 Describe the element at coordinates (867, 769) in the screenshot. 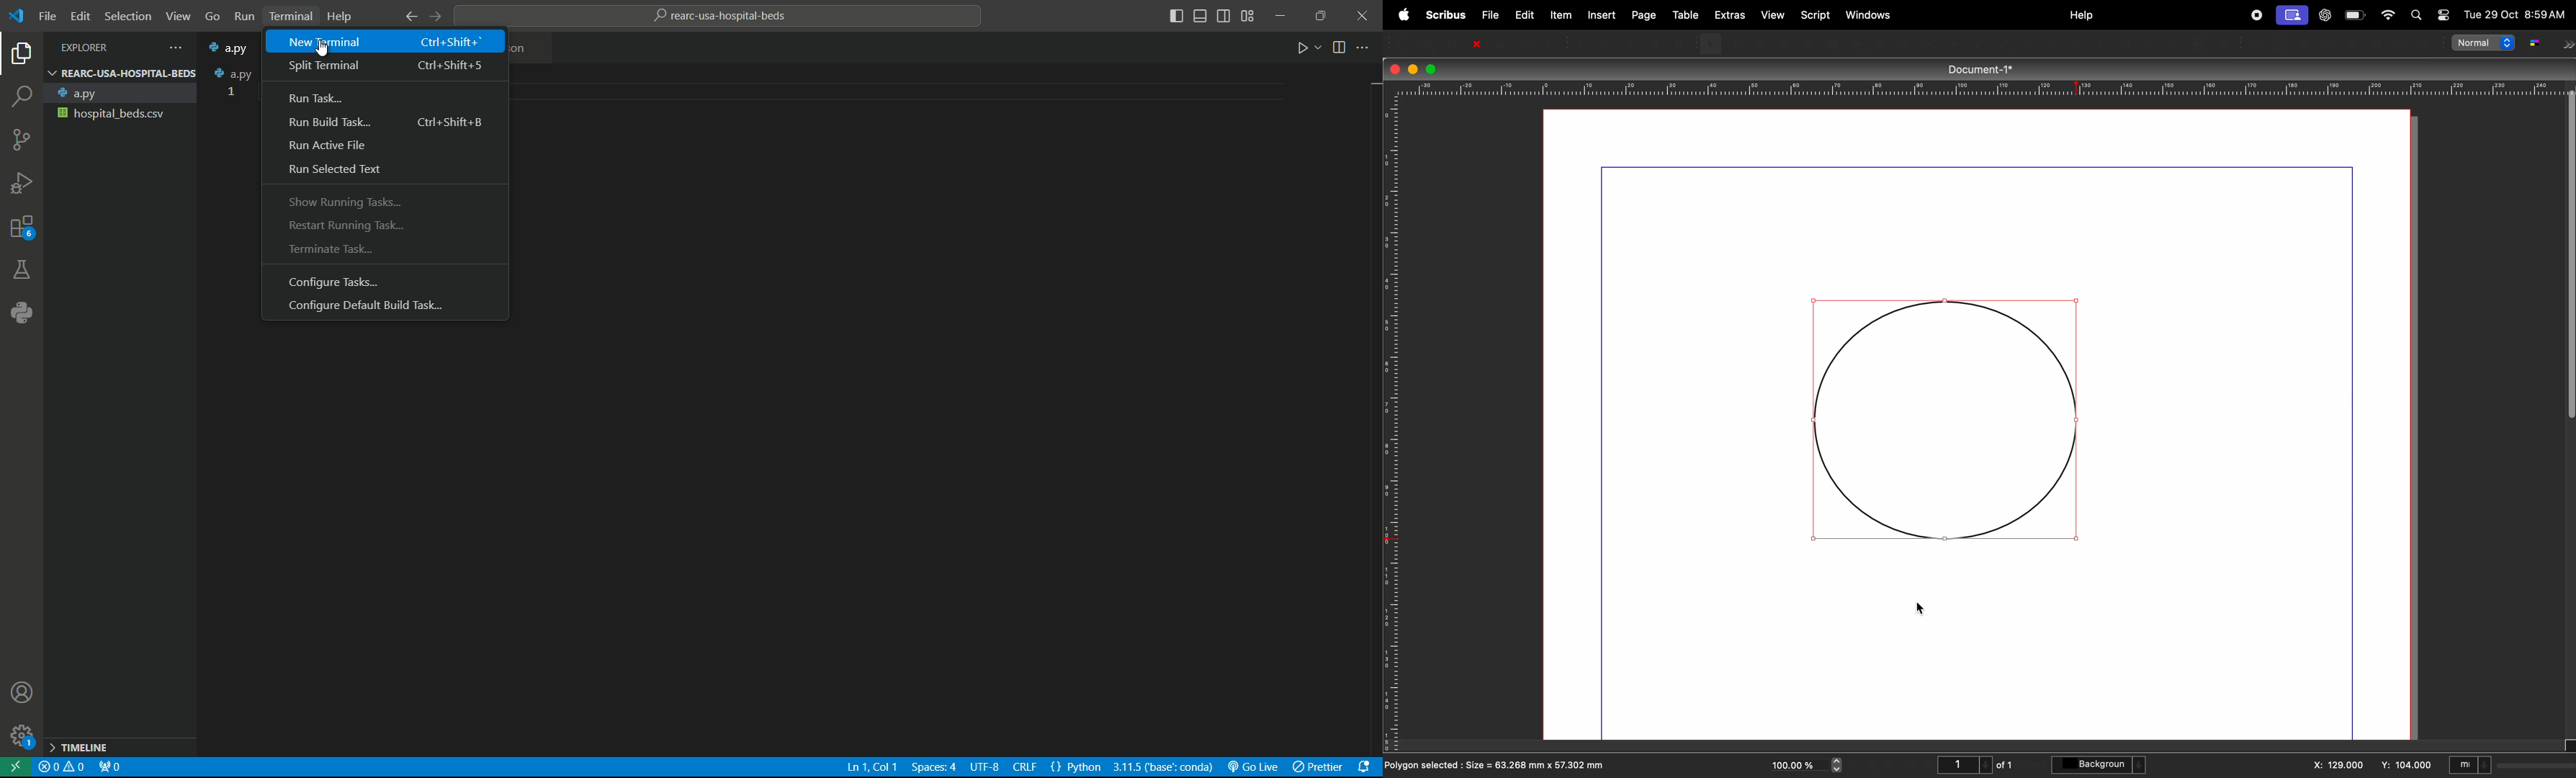

I see `line and column` at that location.